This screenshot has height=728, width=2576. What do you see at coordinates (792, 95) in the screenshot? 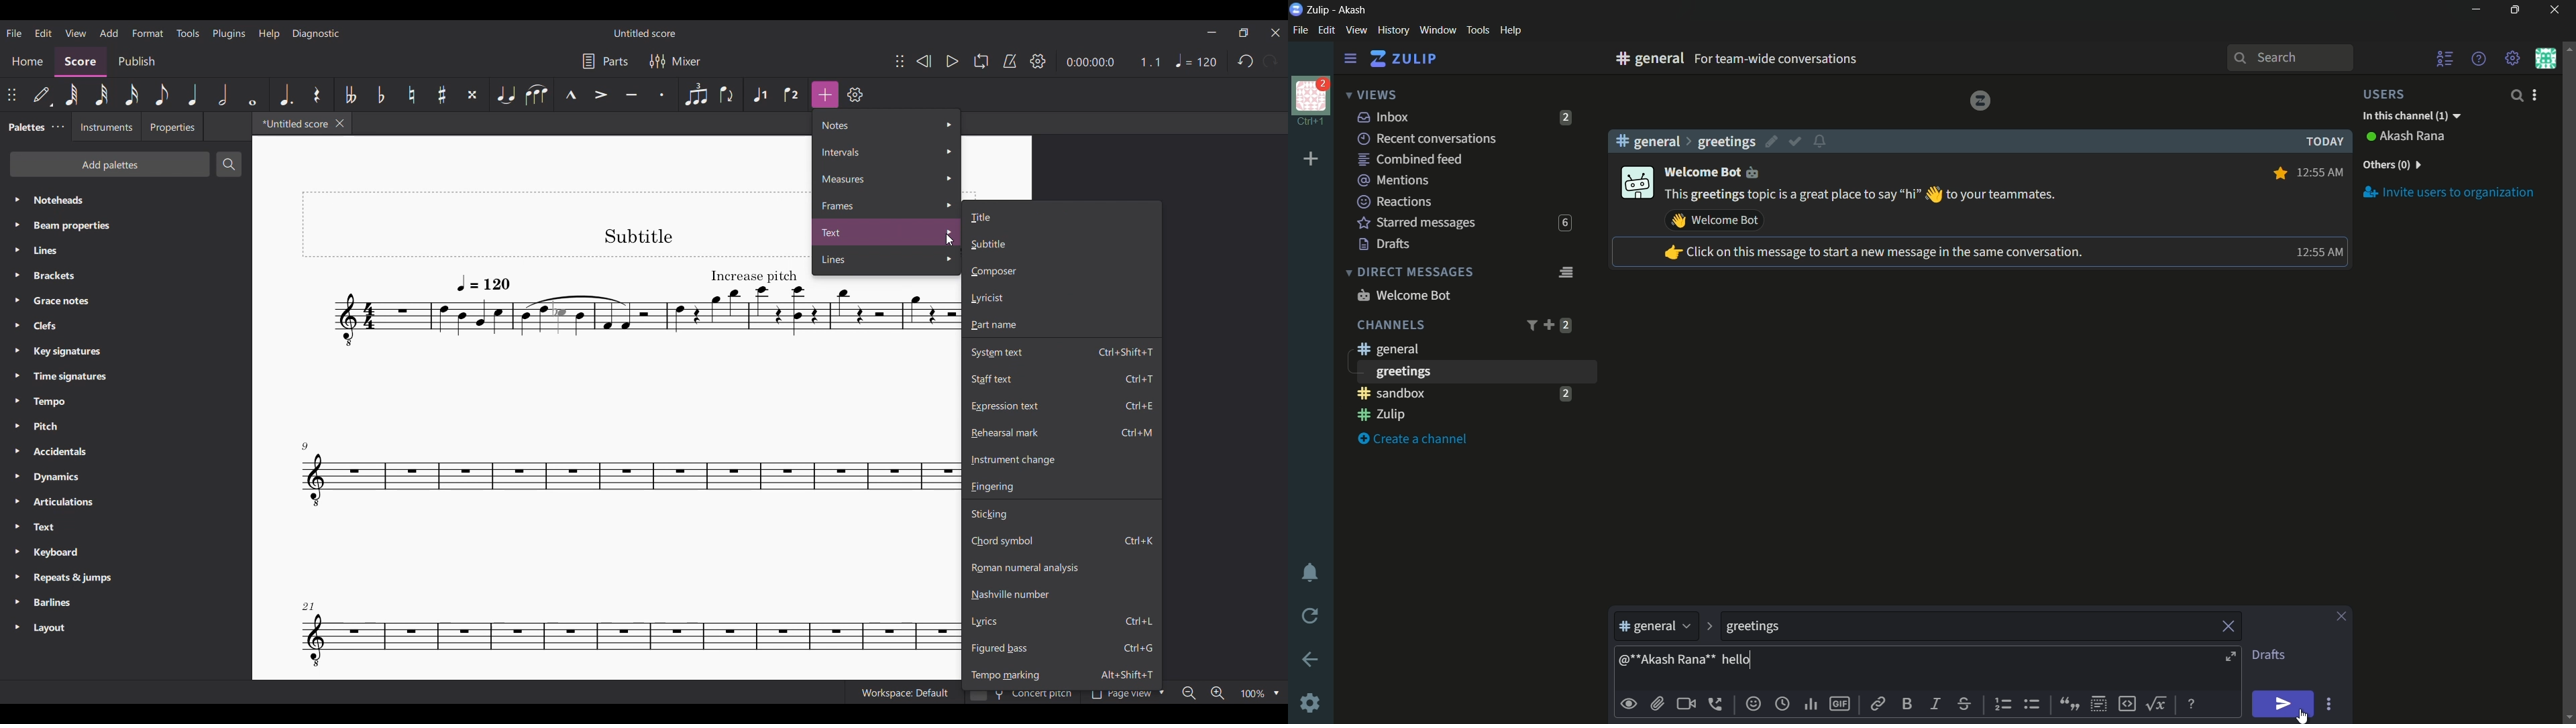
I see `Voice 2` at bounding box center [792, 95].